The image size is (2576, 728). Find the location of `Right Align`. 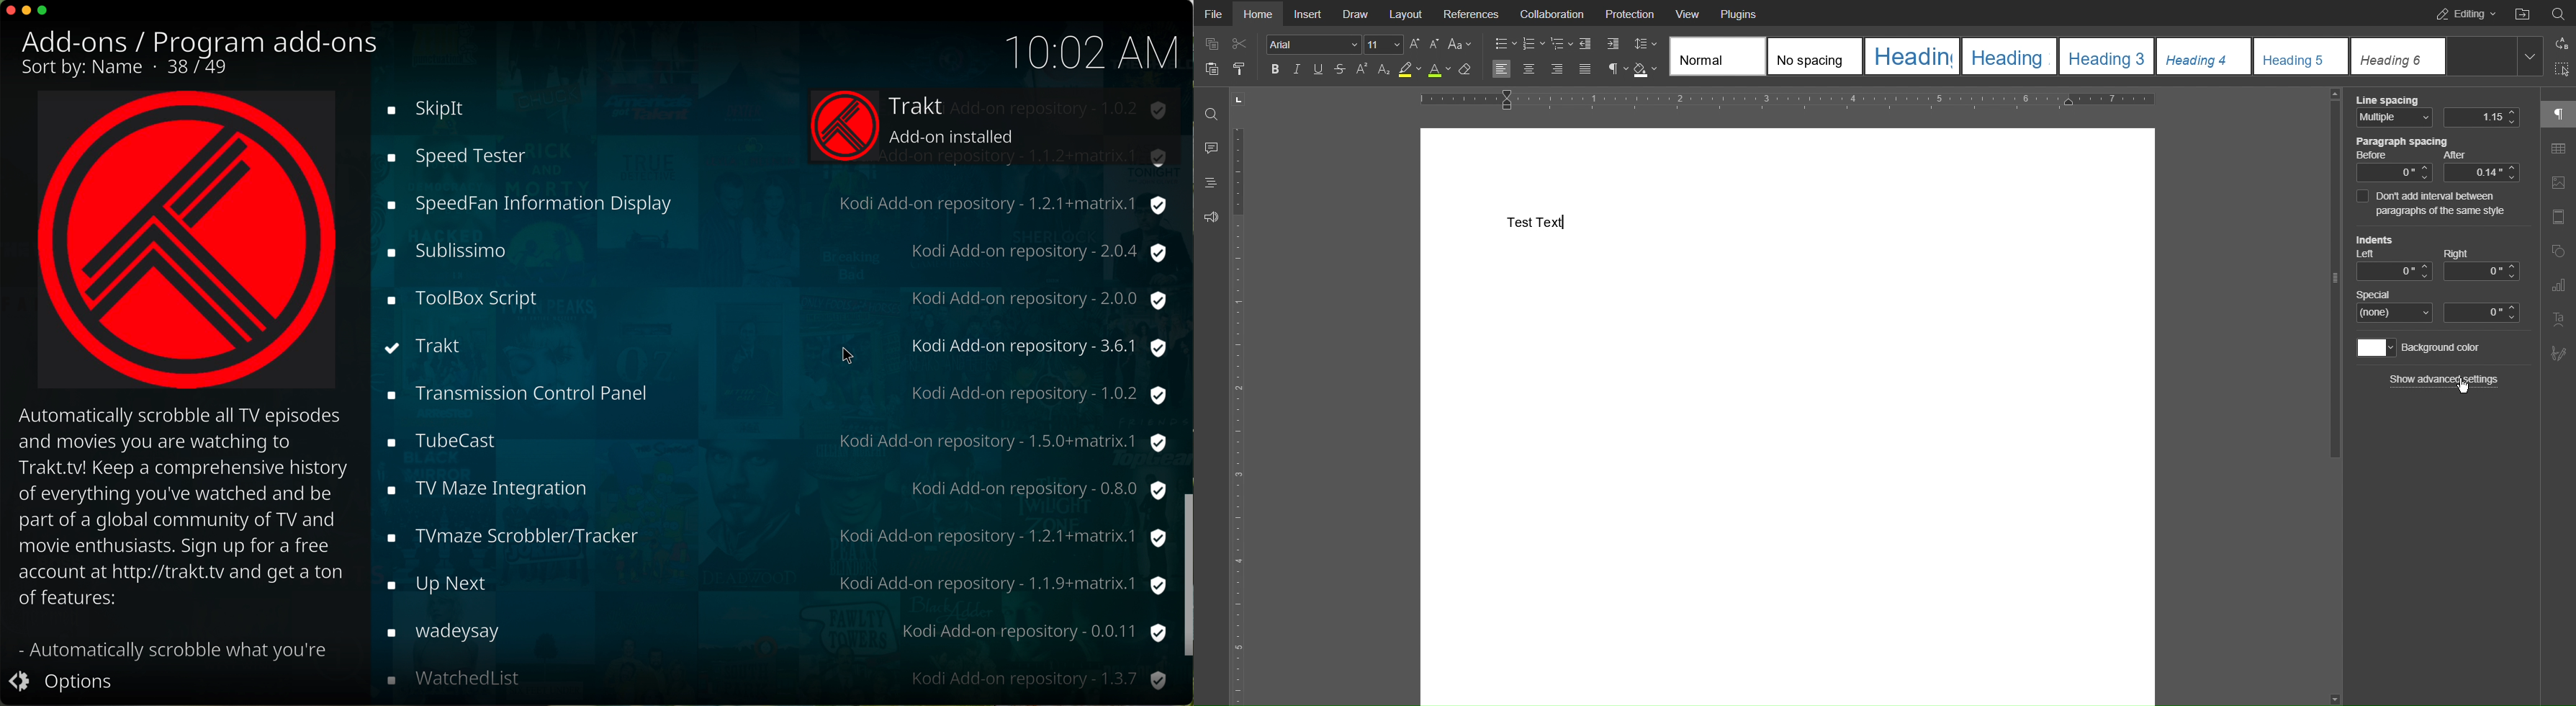

Right Align is located at coordinates (1558, 71).